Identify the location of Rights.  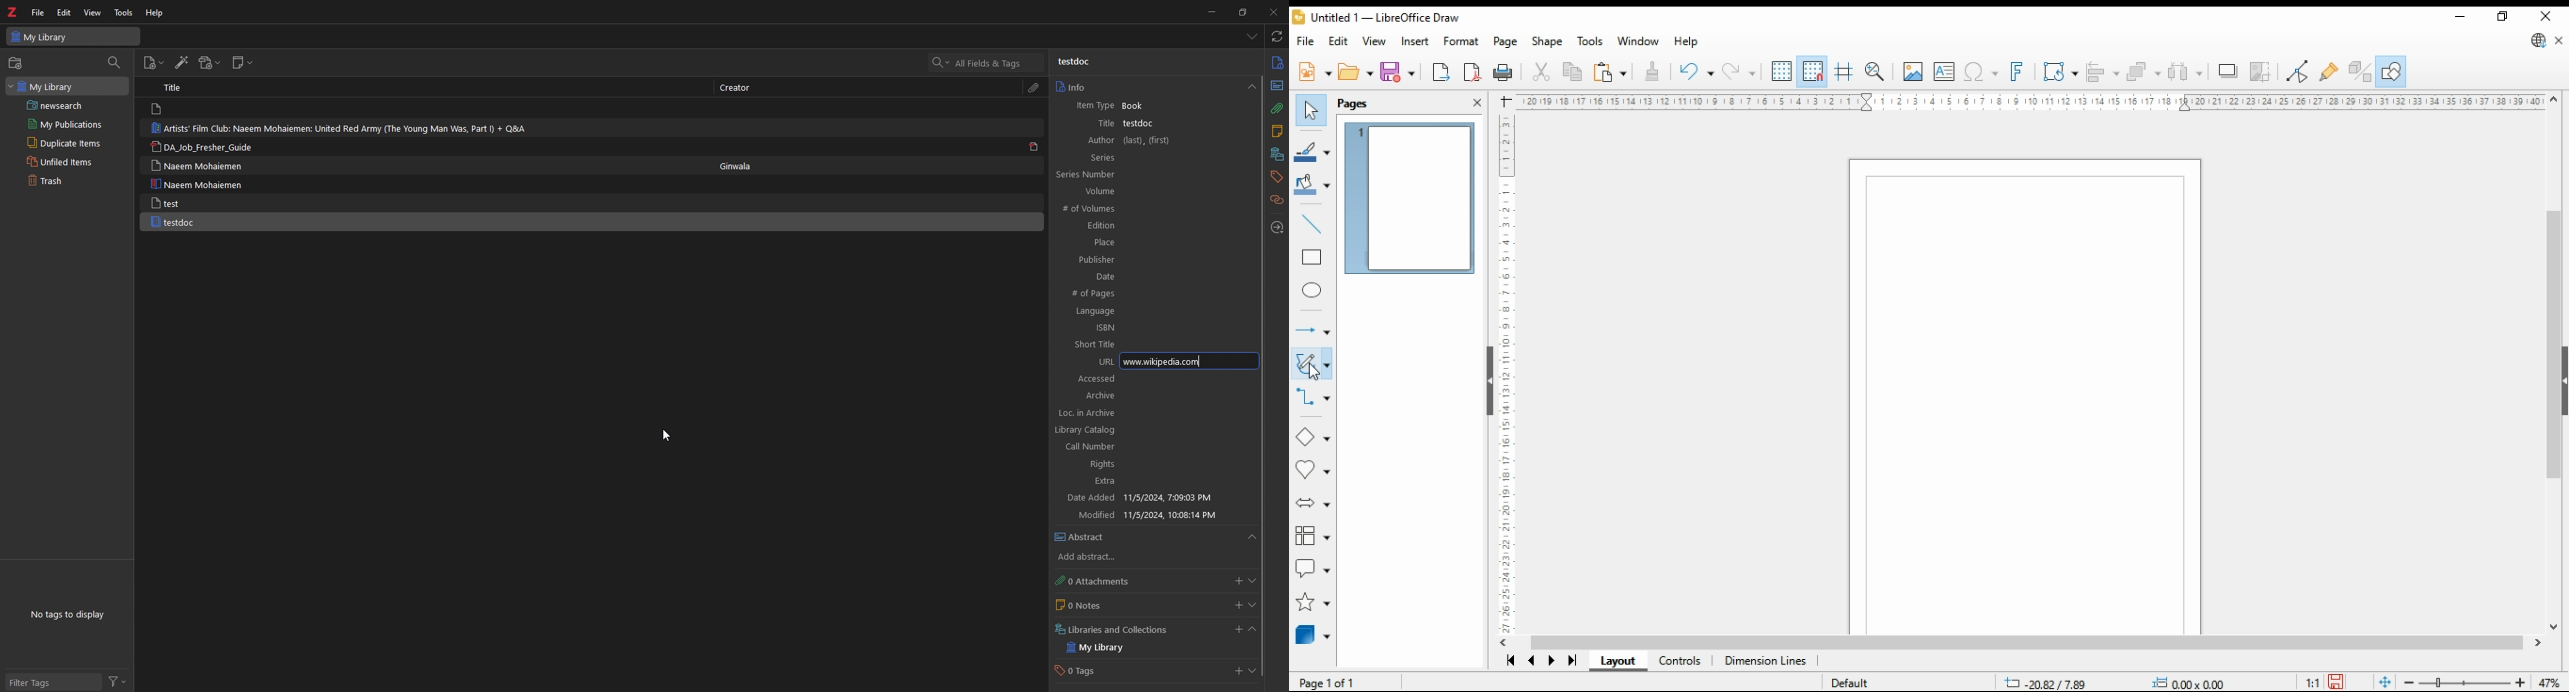
(1150, 466).